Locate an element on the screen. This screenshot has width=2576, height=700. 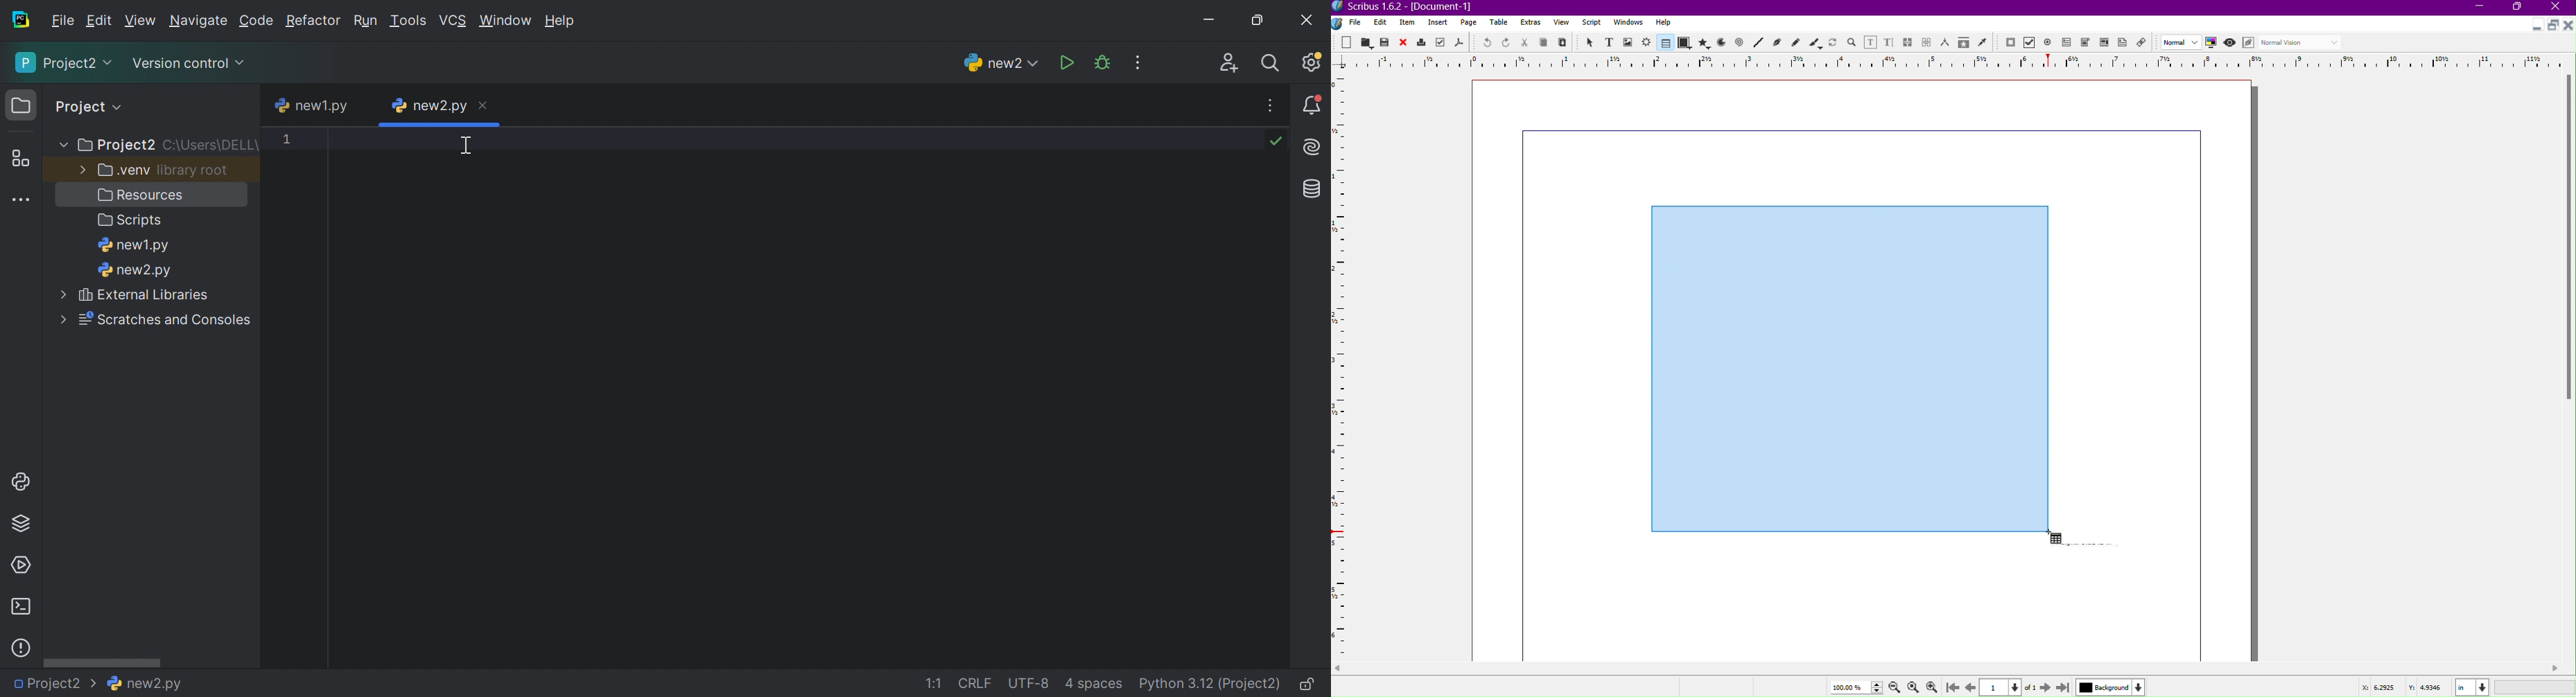
Select Item is located at coordinates (1589, 42).